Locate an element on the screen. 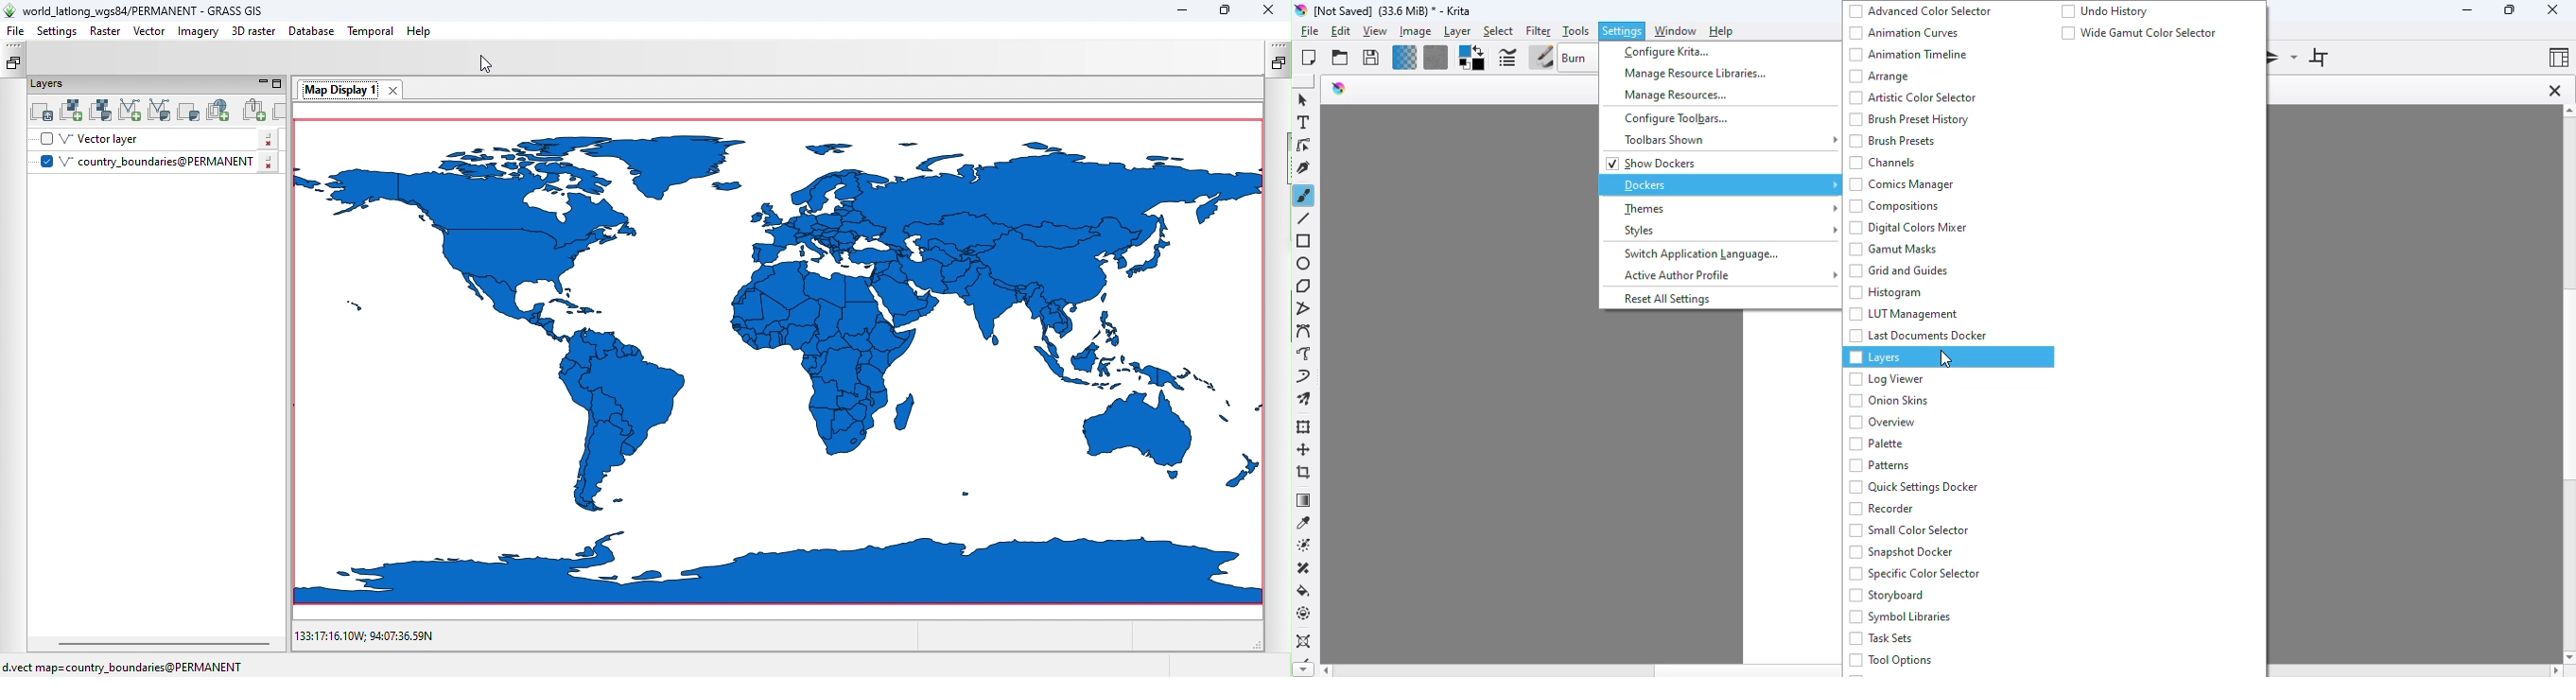 This screenshot has height=700, width=2576. mirror tool is located at coordinates (2283, 56).